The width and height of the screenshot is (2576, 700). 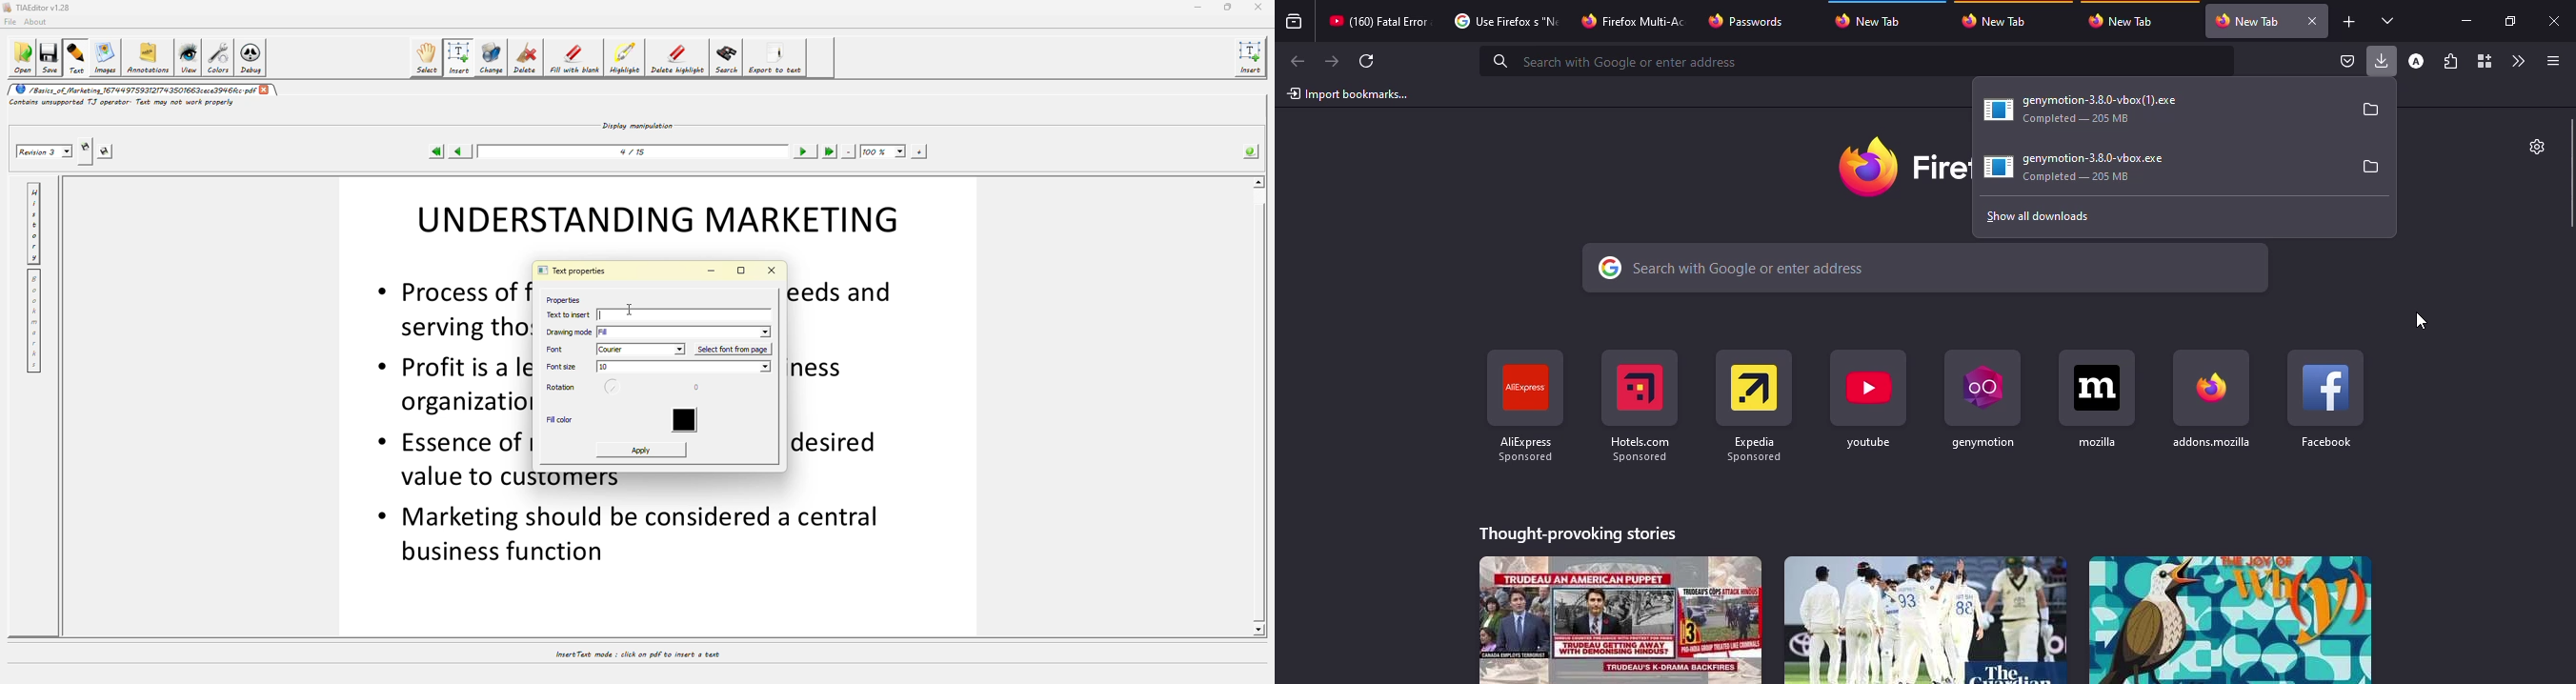 I want to click on close, so click(x=2311, y=21).